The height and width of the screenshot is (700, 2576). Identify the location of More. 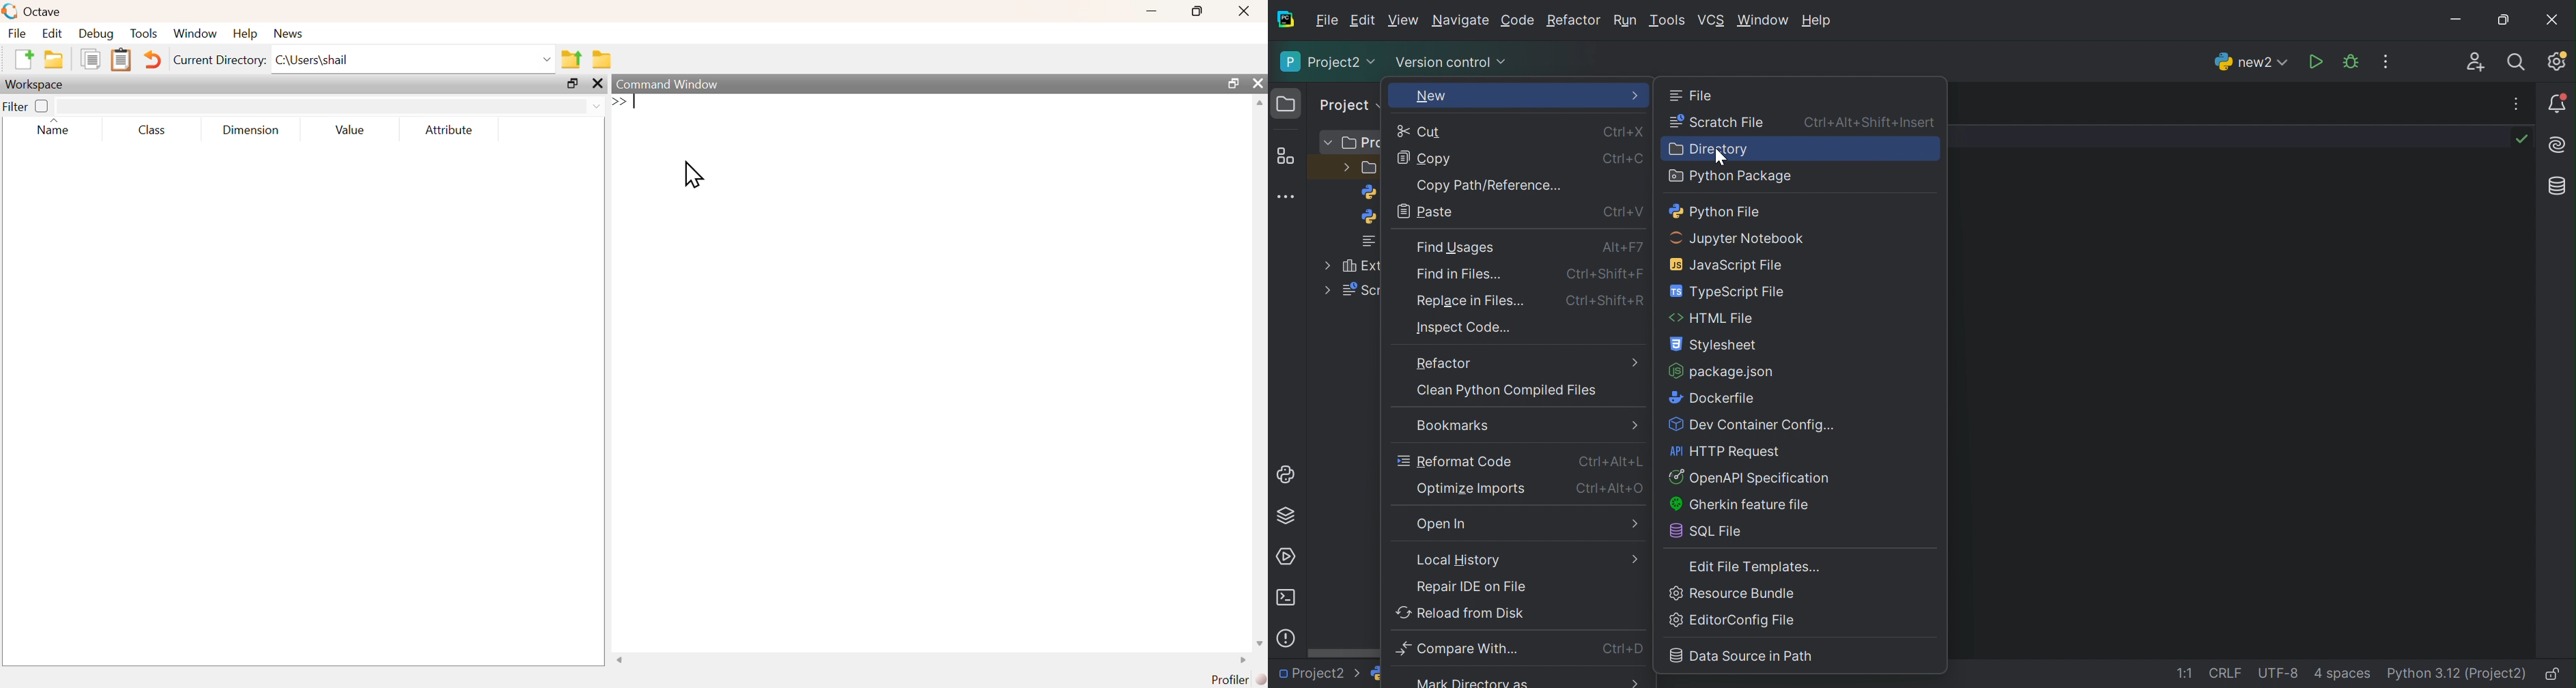
(1636, 524).